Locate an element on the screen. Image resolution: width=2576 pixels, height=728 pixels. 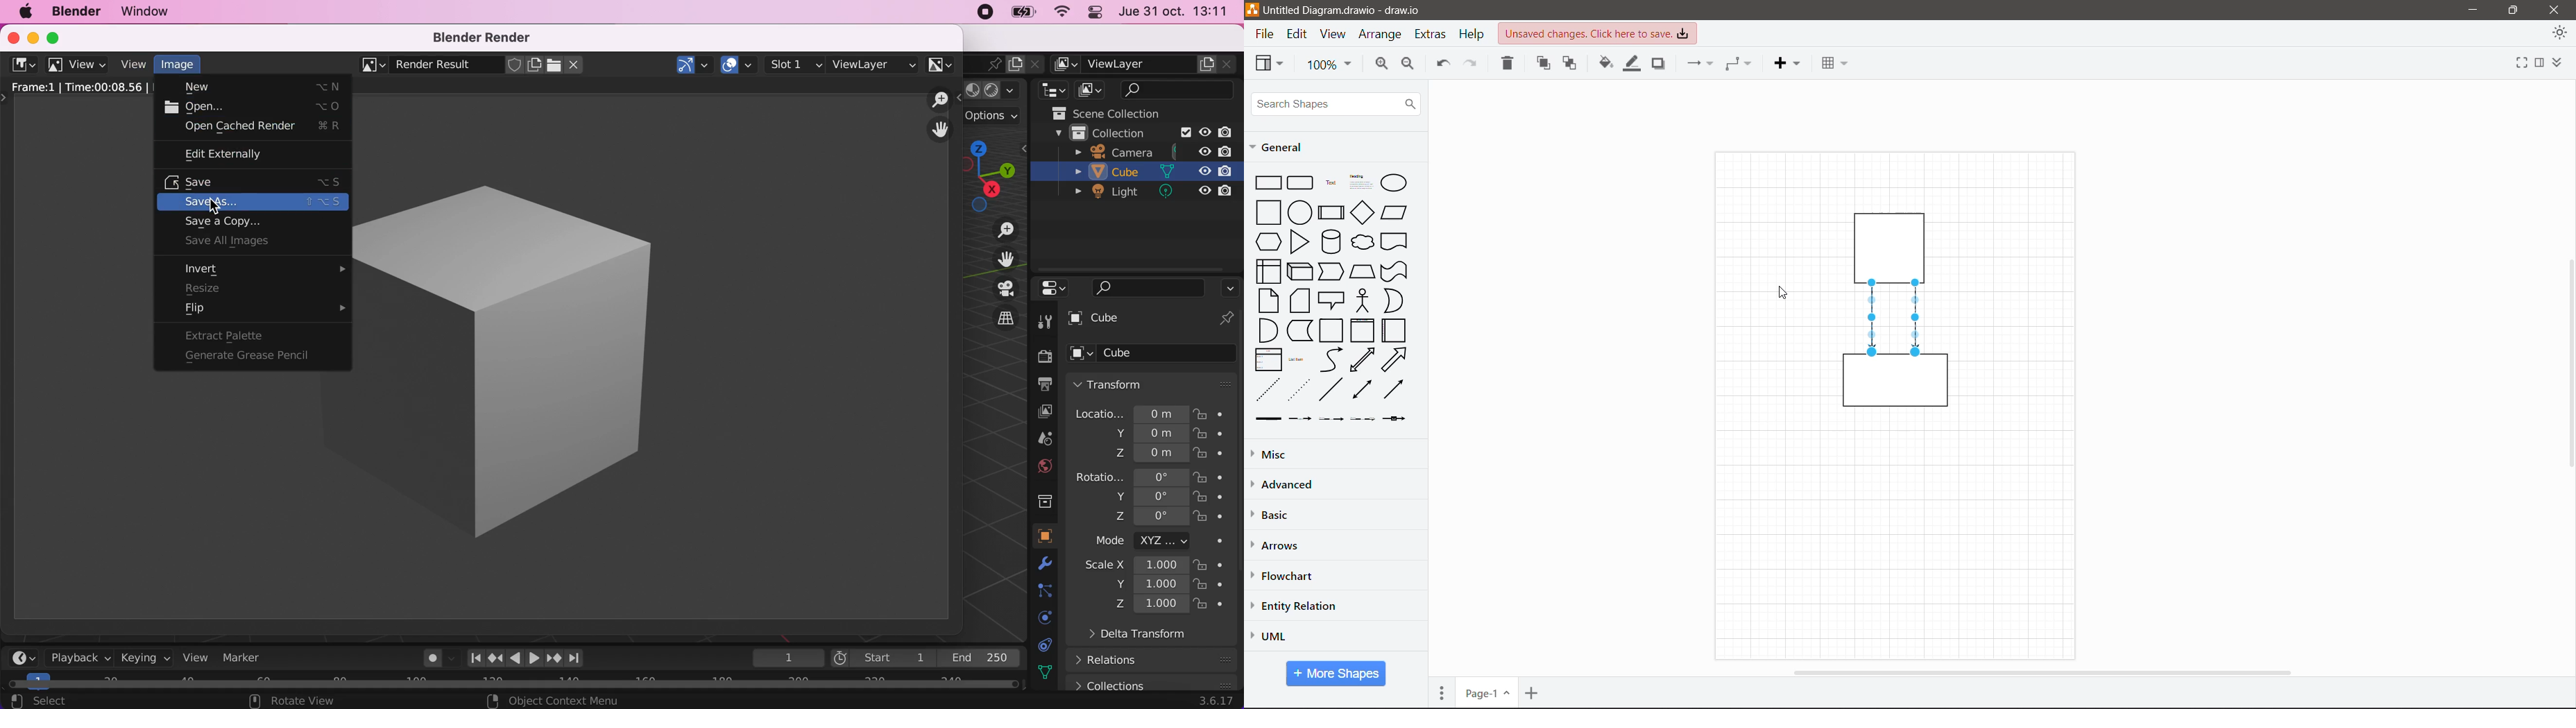
bidirectional connector is located at coordinates (1360, 391).